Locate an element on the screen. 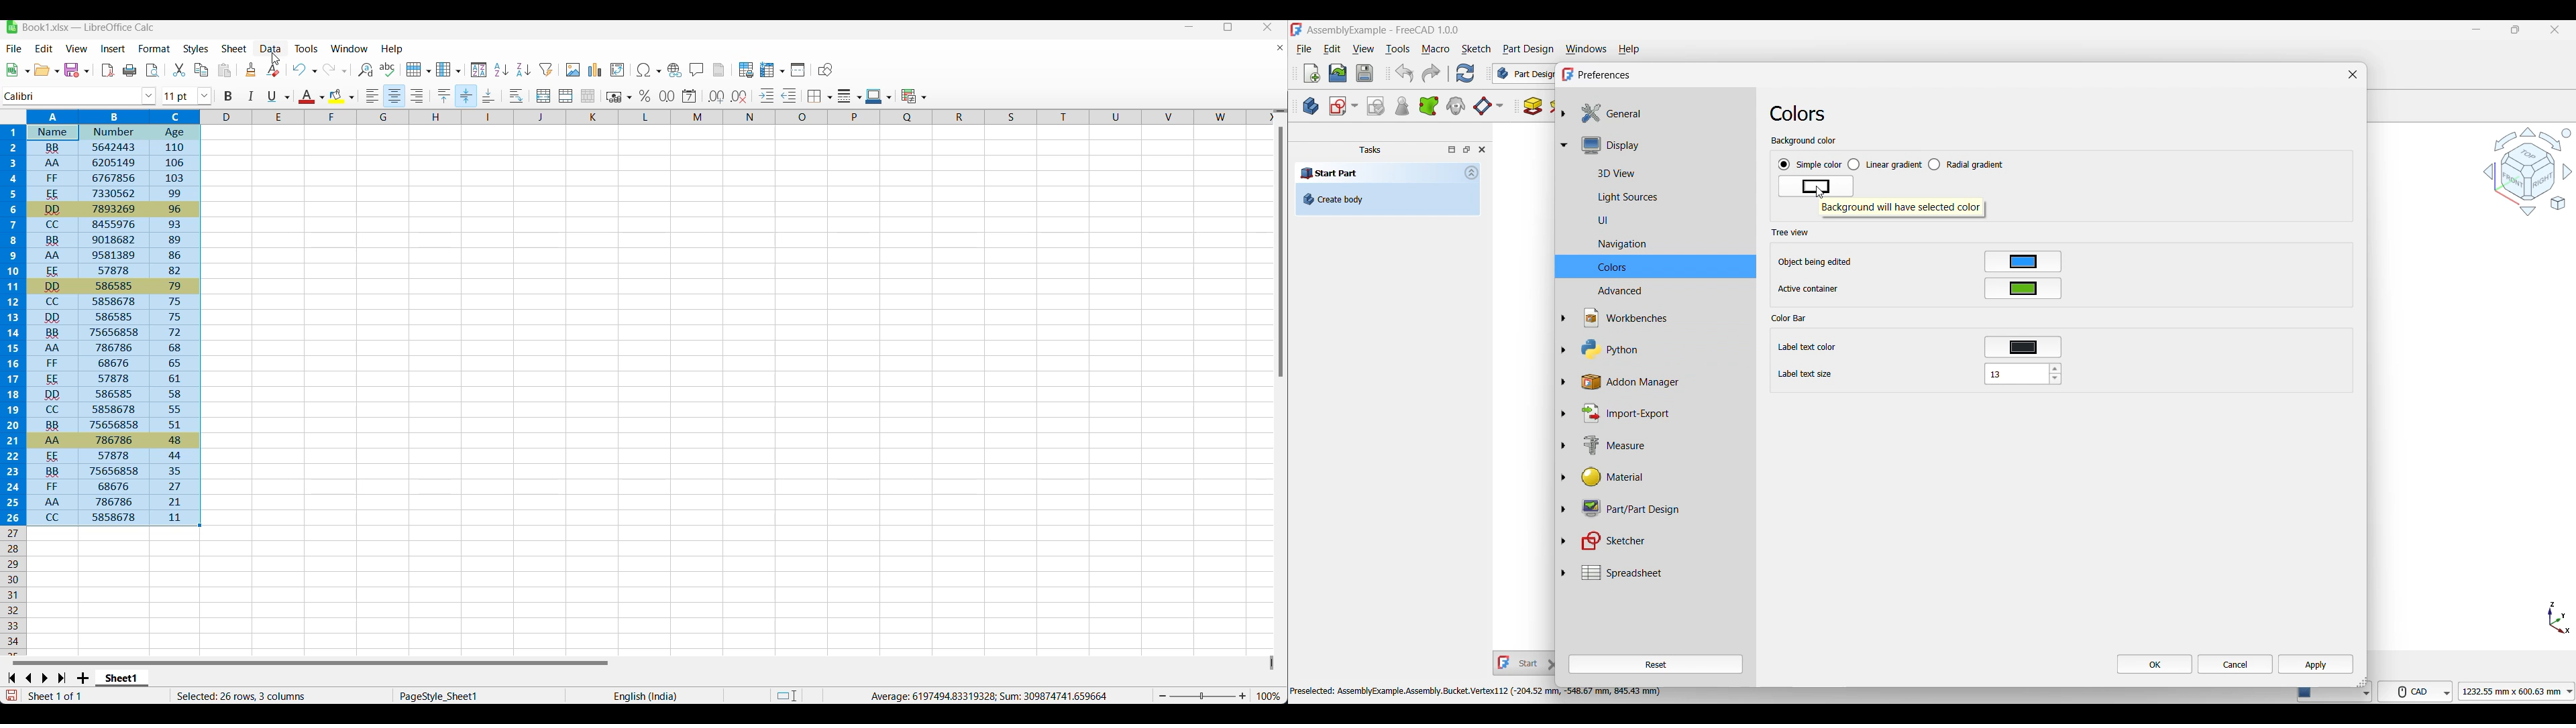 The width and height of the screenshot is (2576, 728). Copy is located at coordinates (201, 70).